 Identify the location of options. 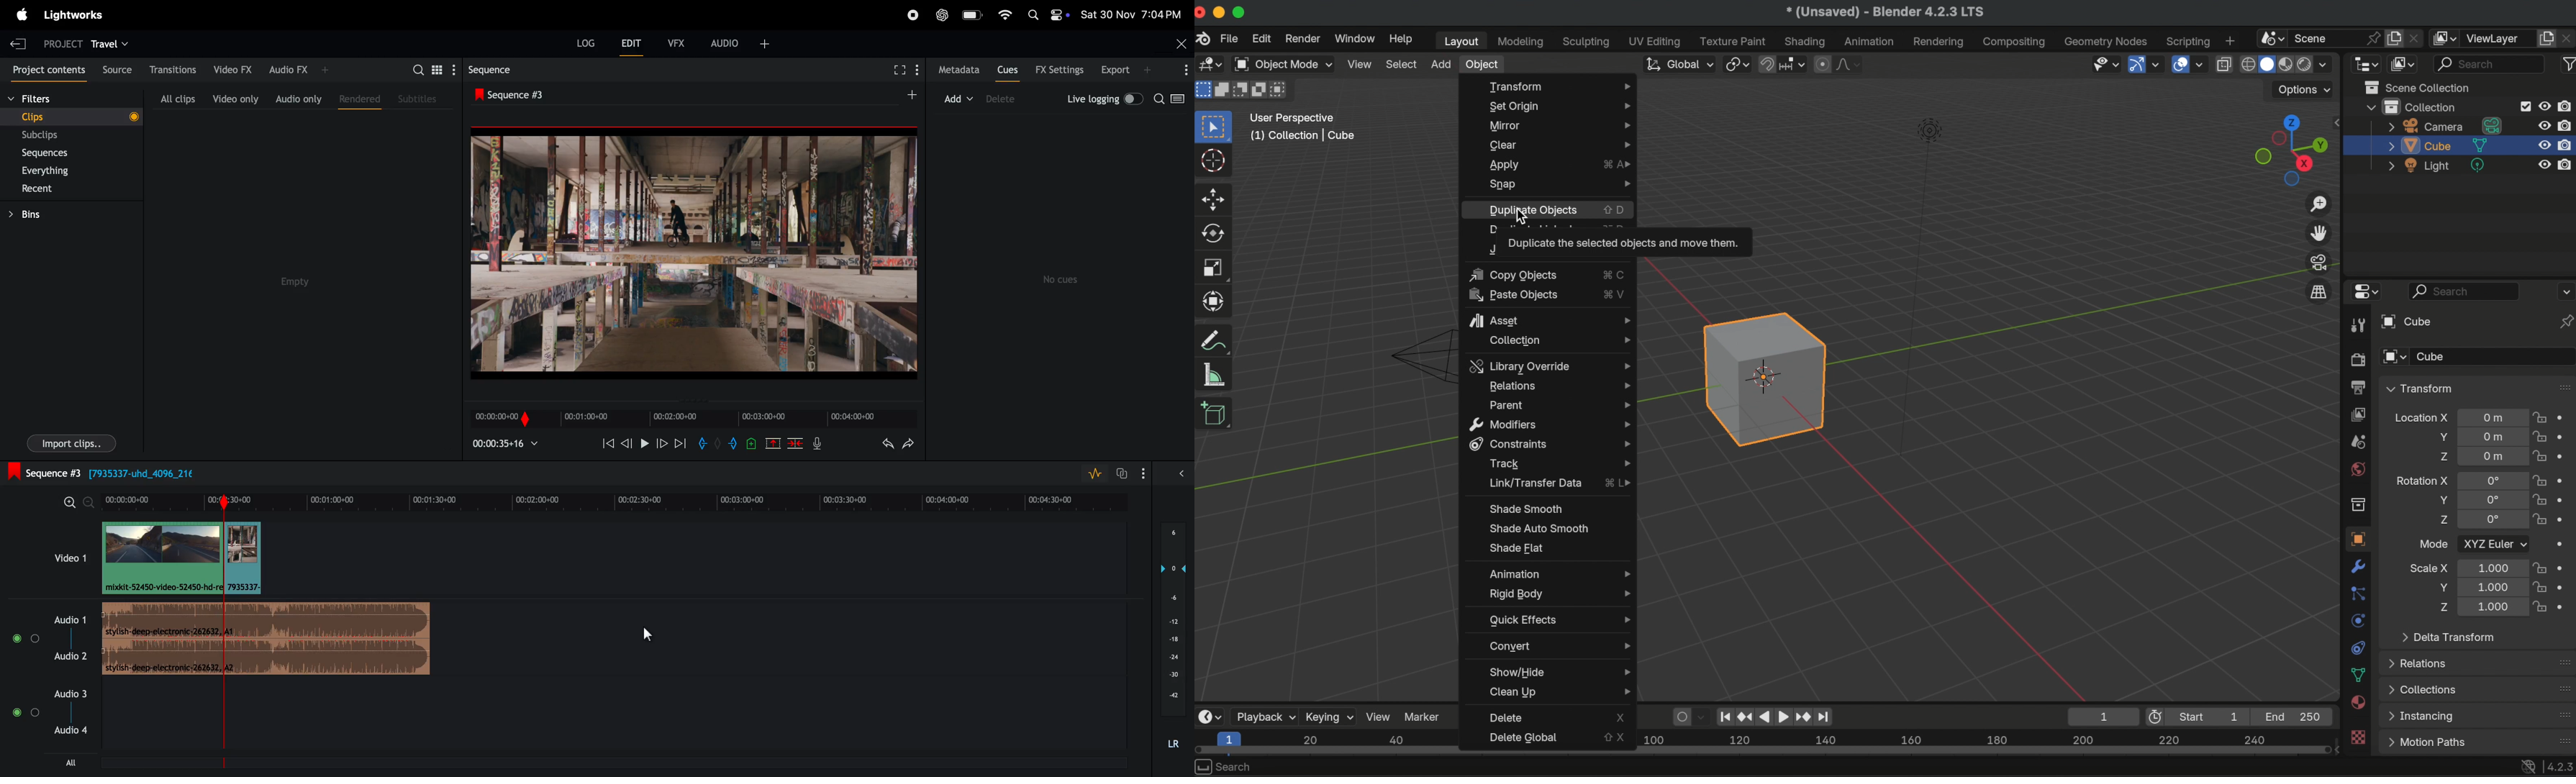
(2564, 291).